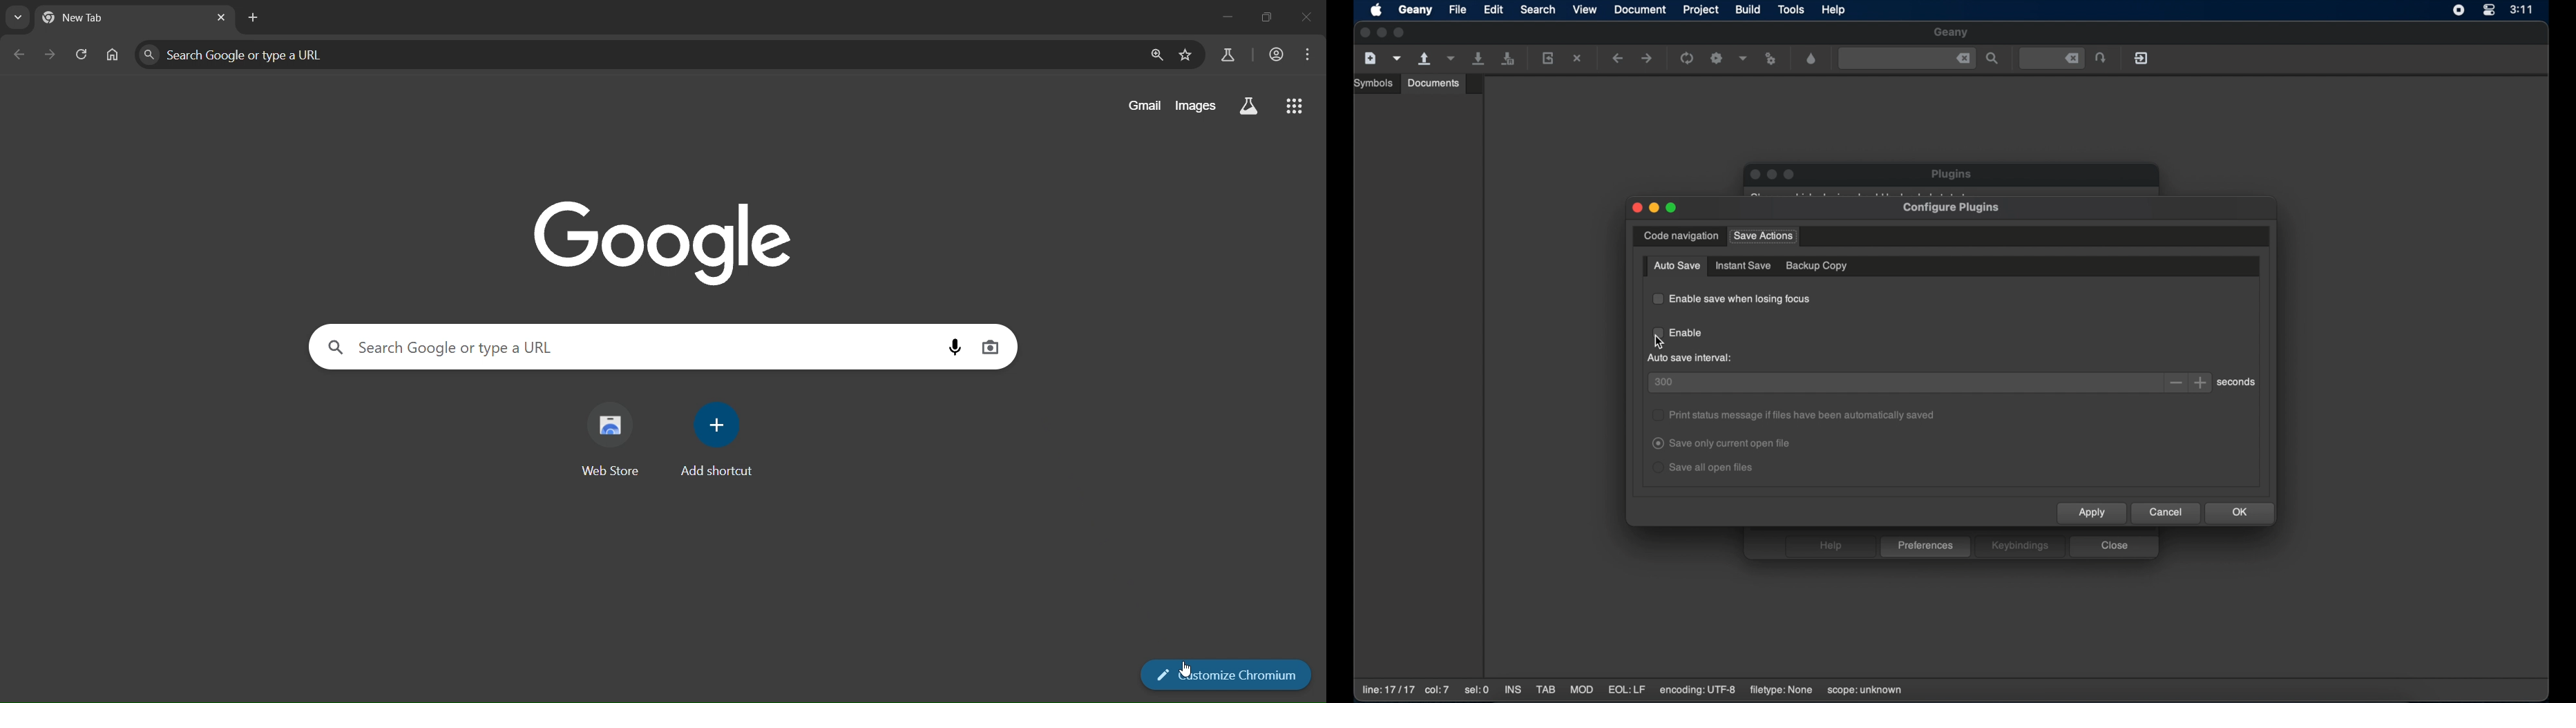 This screenshot has width=2576, height=728. I want to click on search, so click(1538, 9).